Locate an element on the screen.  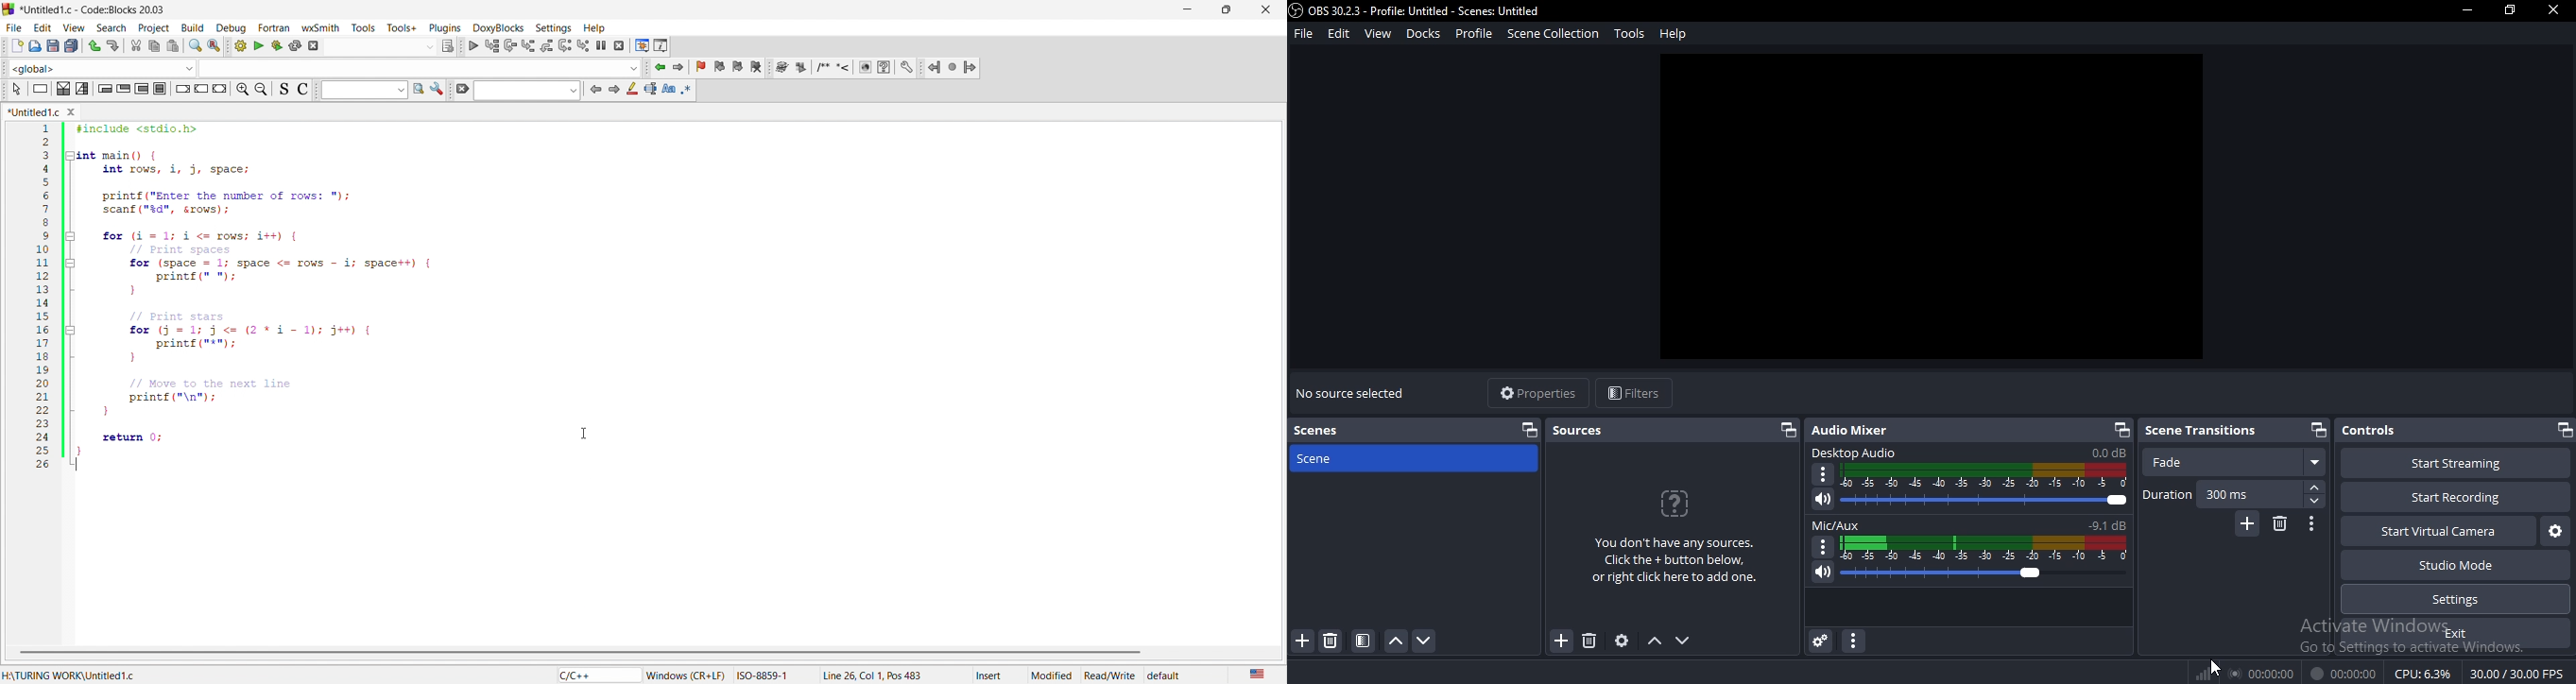
profile is located at coordinates (1473, 34).